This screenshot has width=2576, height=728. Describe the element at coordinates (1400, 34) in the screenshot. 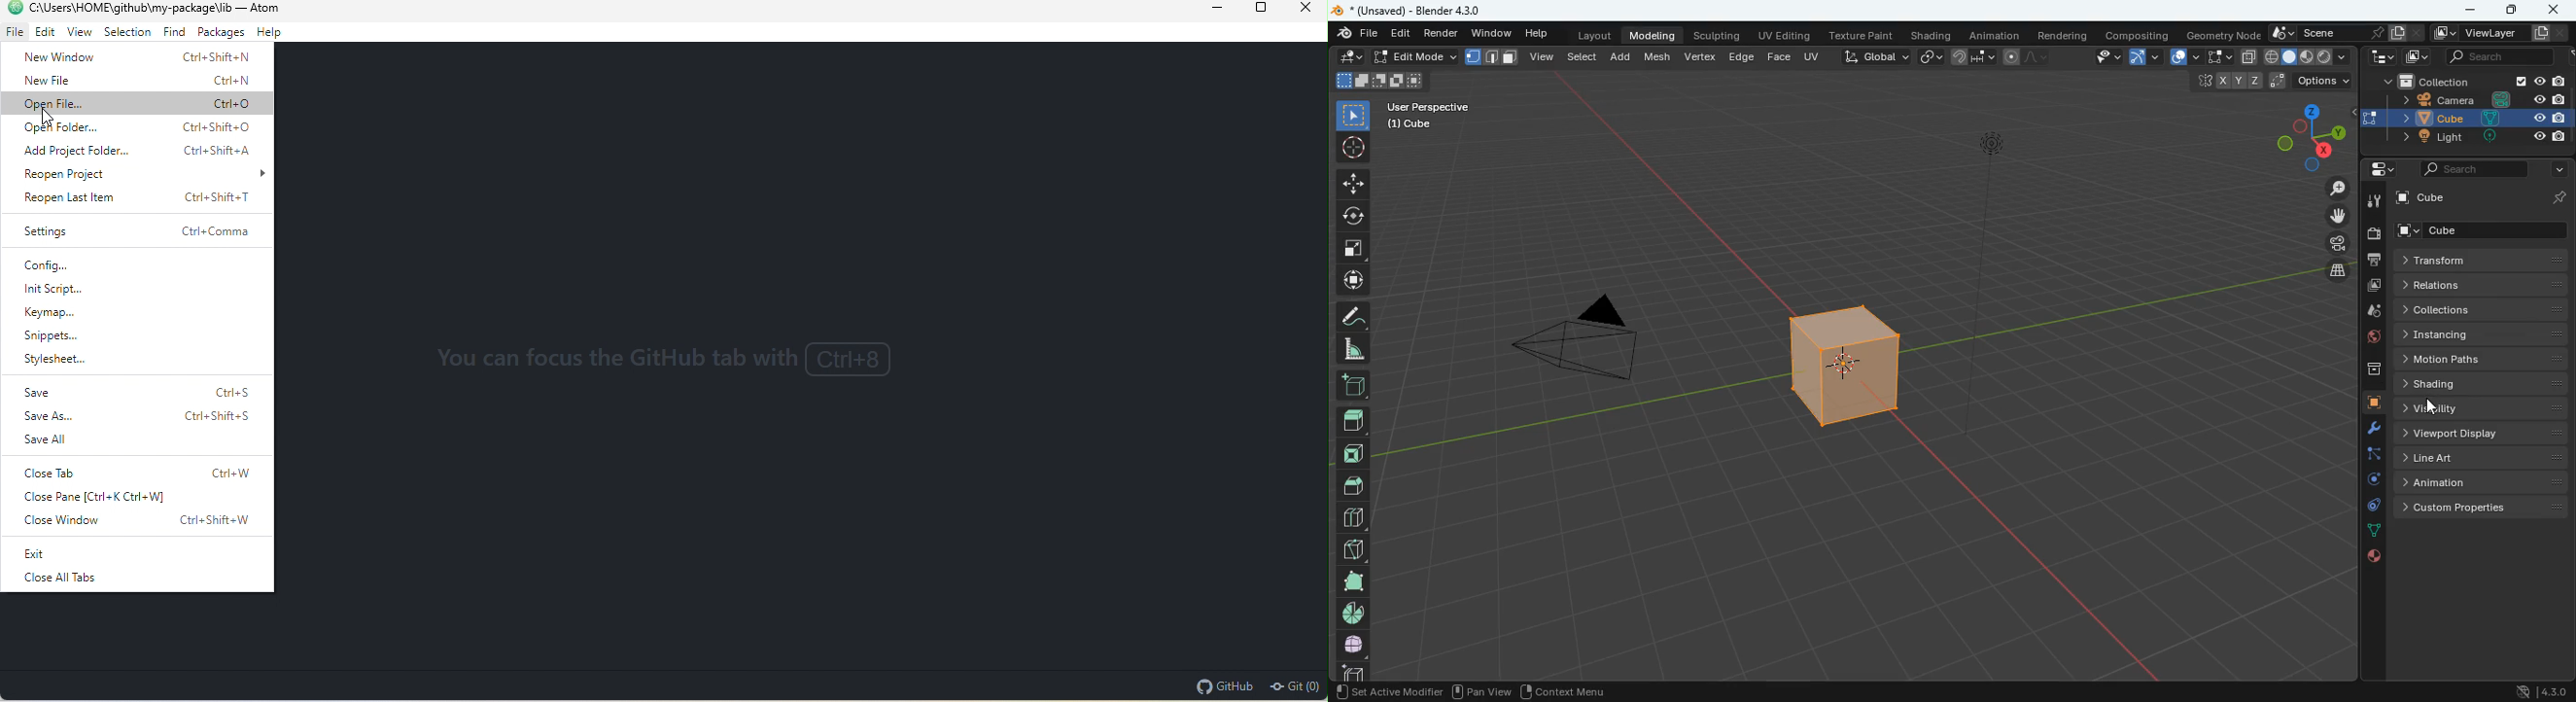

I see `edit` at that location.